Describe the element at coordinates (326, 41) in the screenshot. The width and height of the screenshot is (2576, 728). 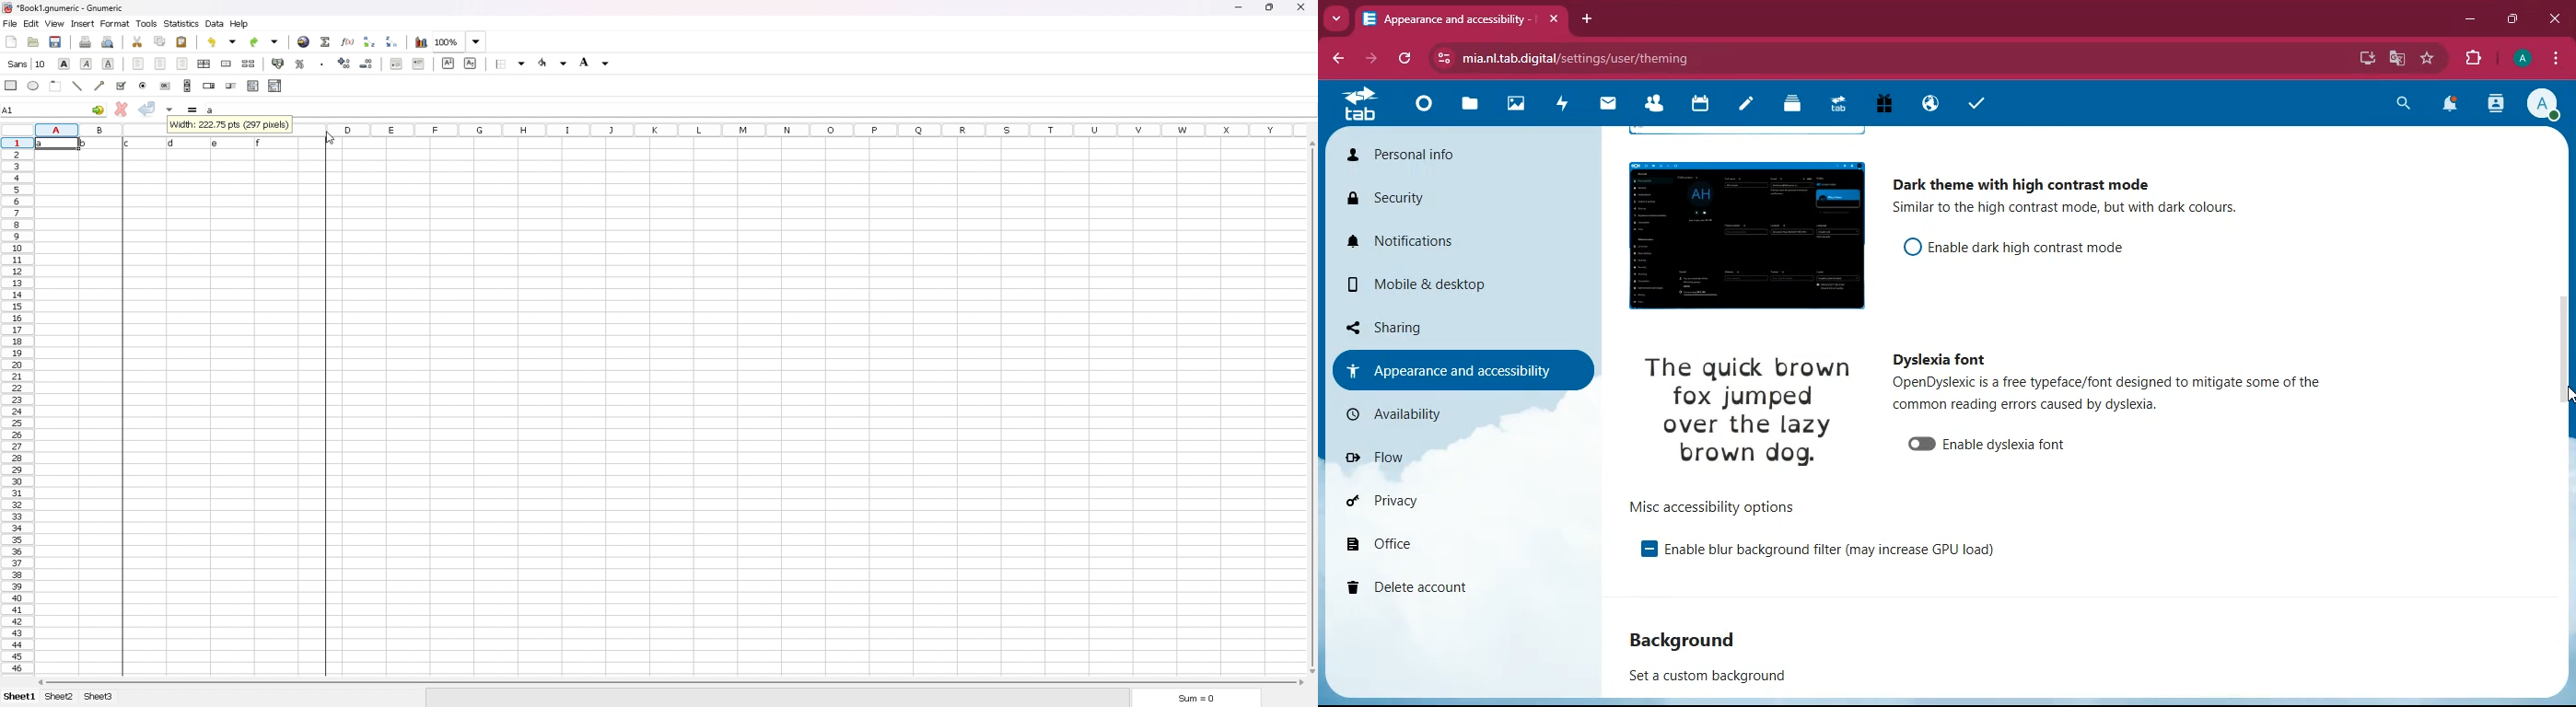
I see `summation` at that location.